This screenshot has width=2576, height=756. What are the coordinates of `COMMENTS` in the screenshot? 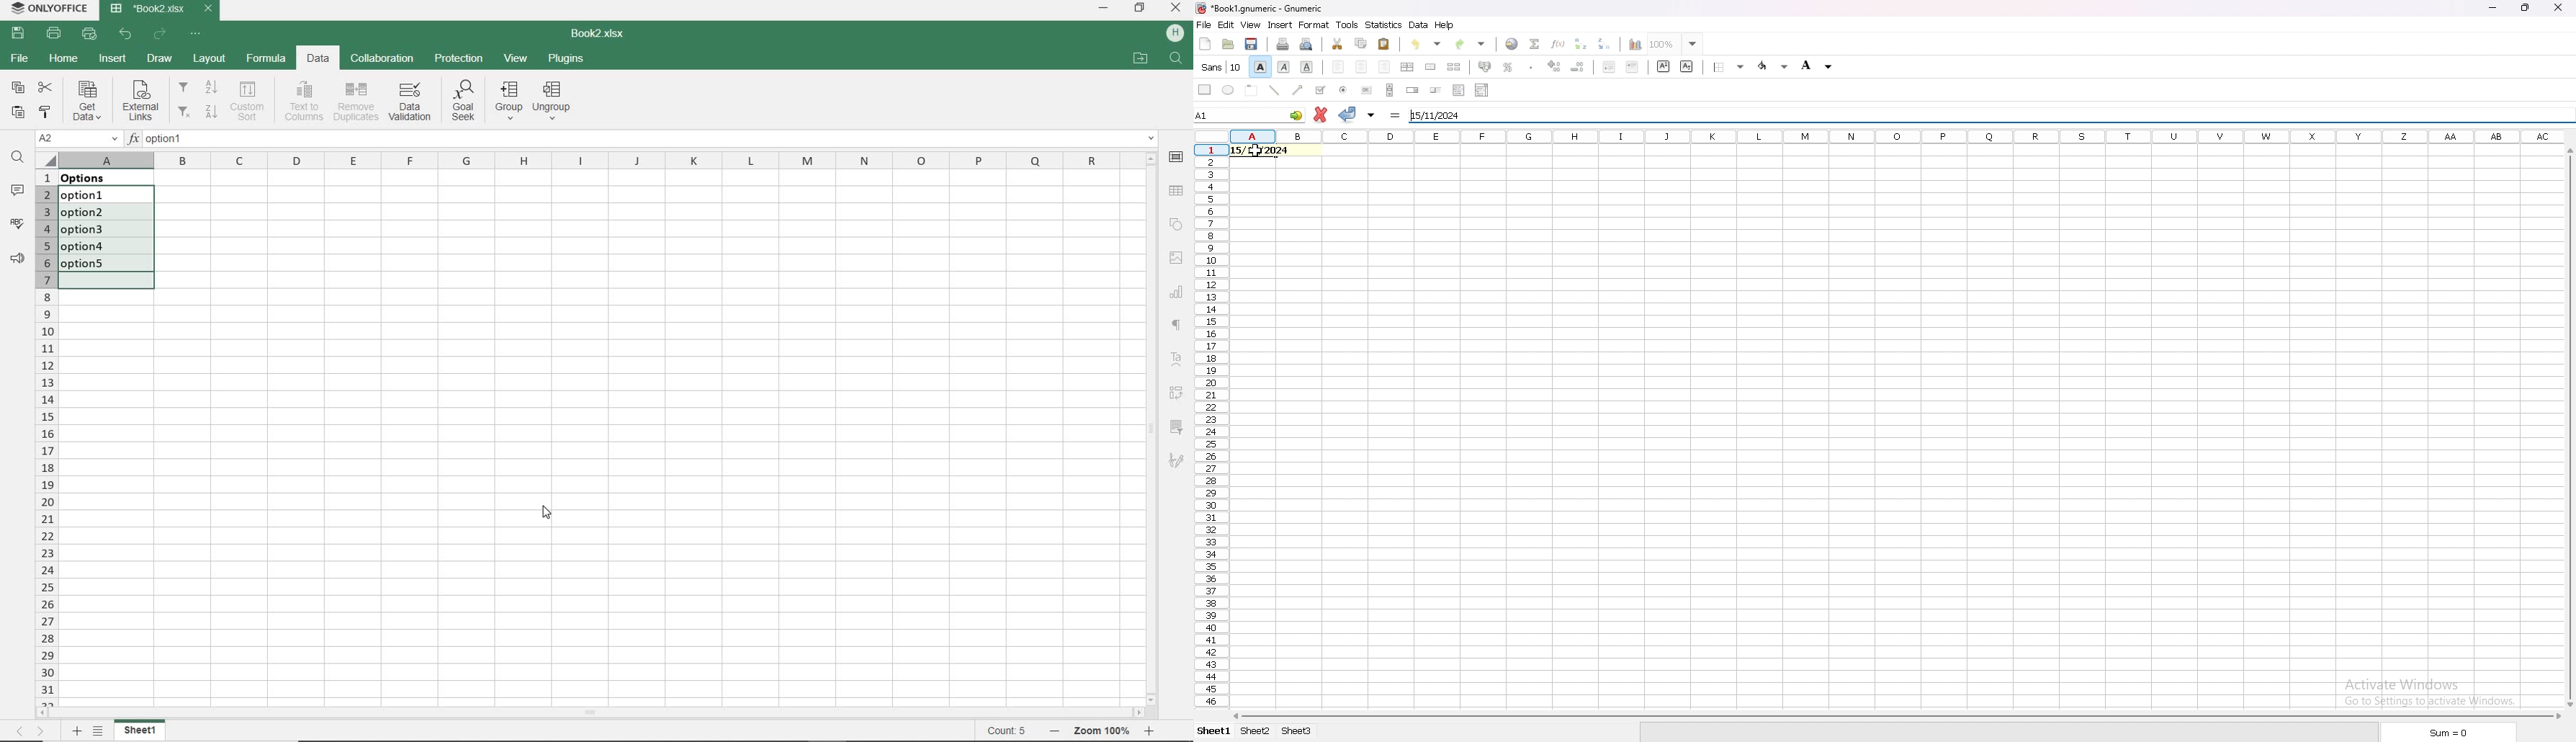 It's located at (18, 190).